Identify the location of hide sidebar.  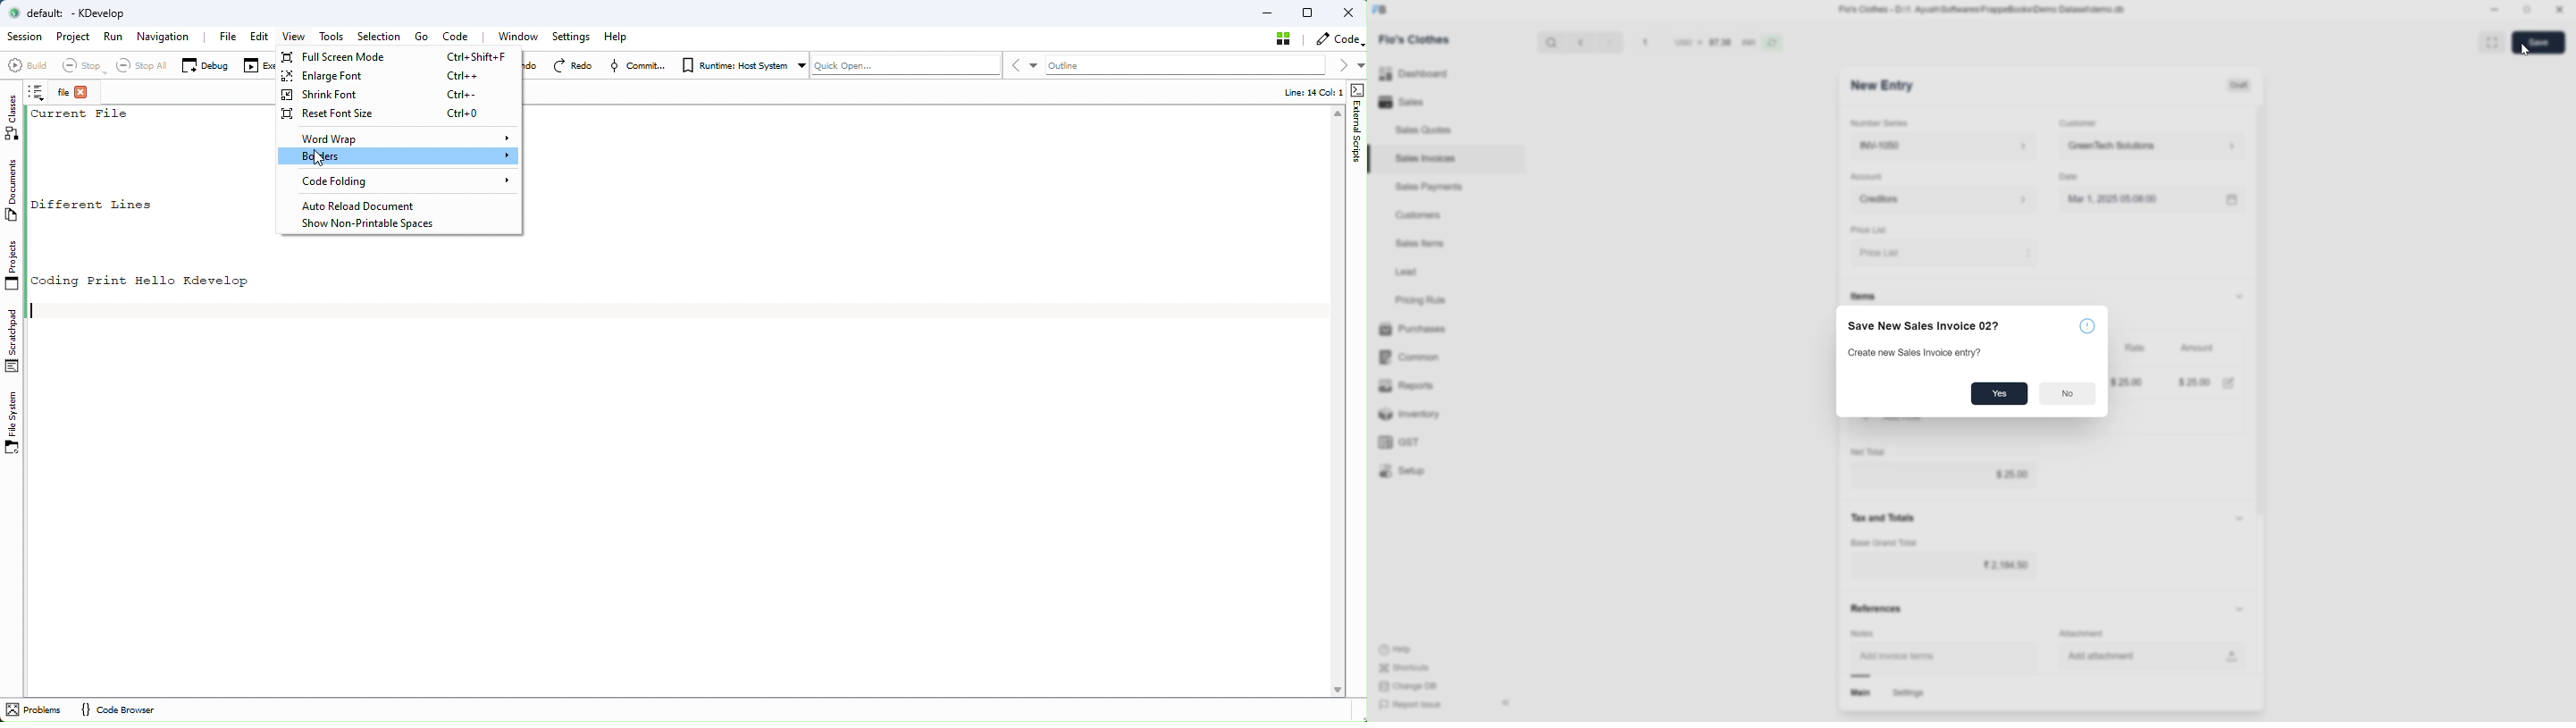
(1507, 703).